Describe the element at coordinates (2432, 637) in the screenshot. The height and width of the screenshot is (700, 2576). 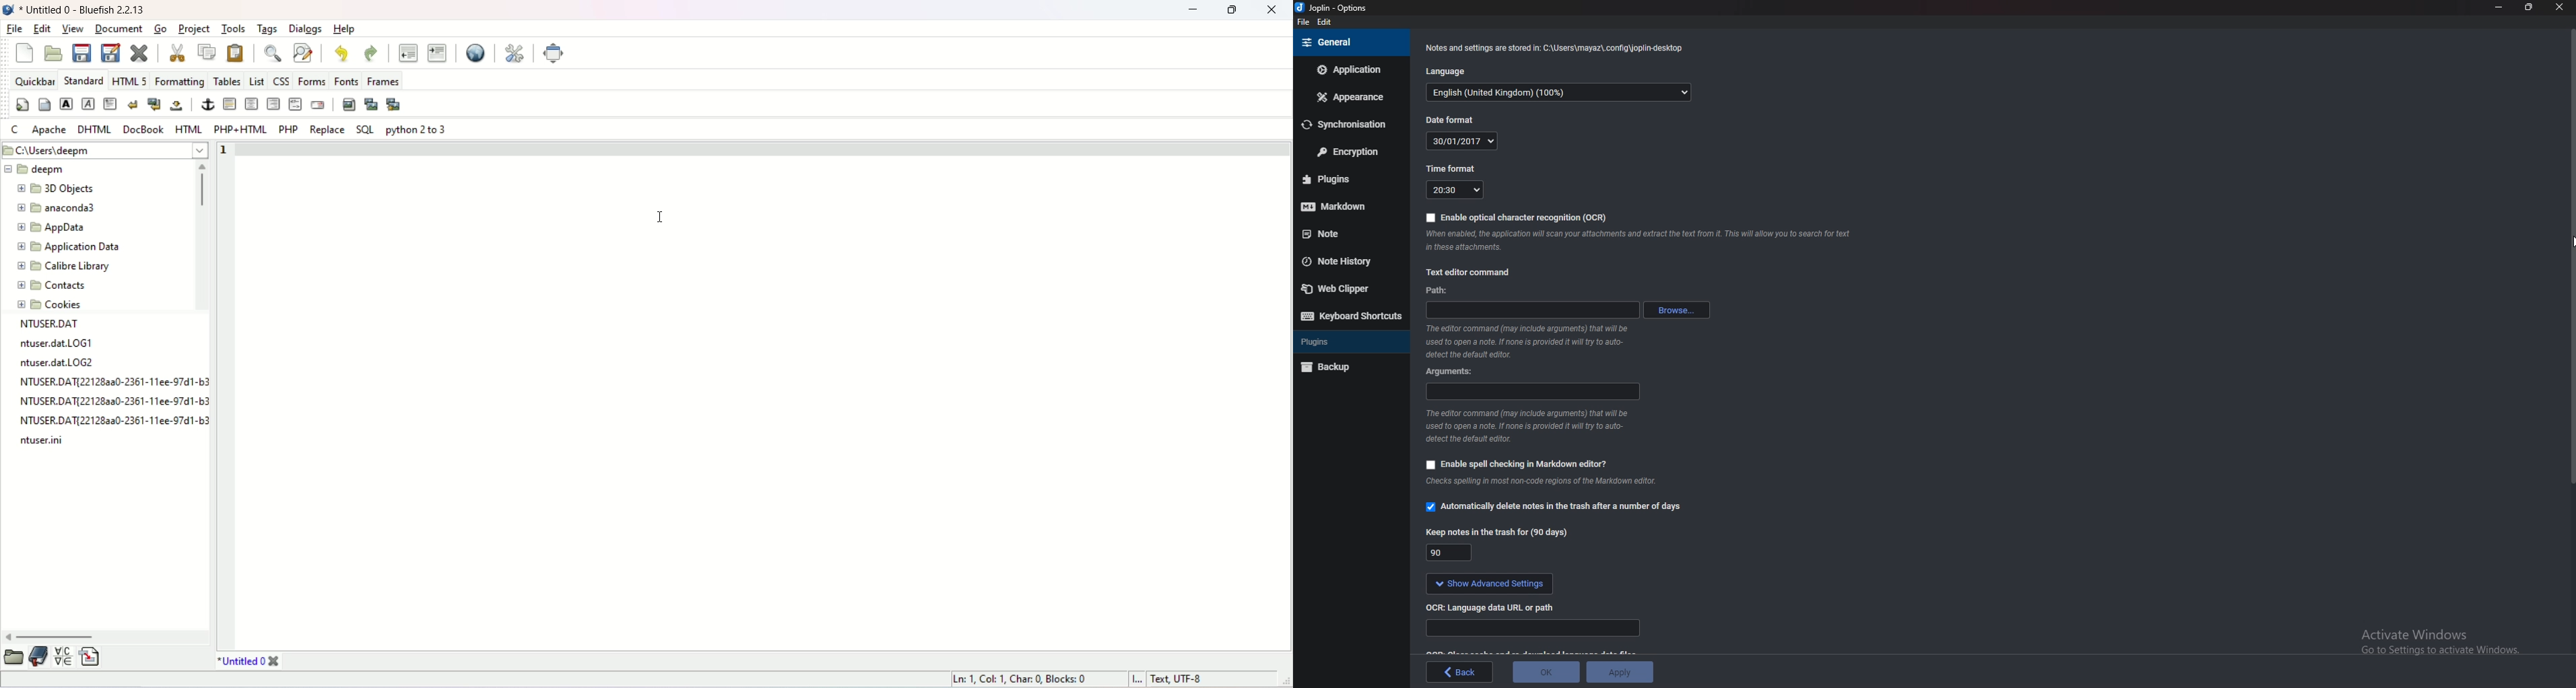
I see `activate windows` at that location.